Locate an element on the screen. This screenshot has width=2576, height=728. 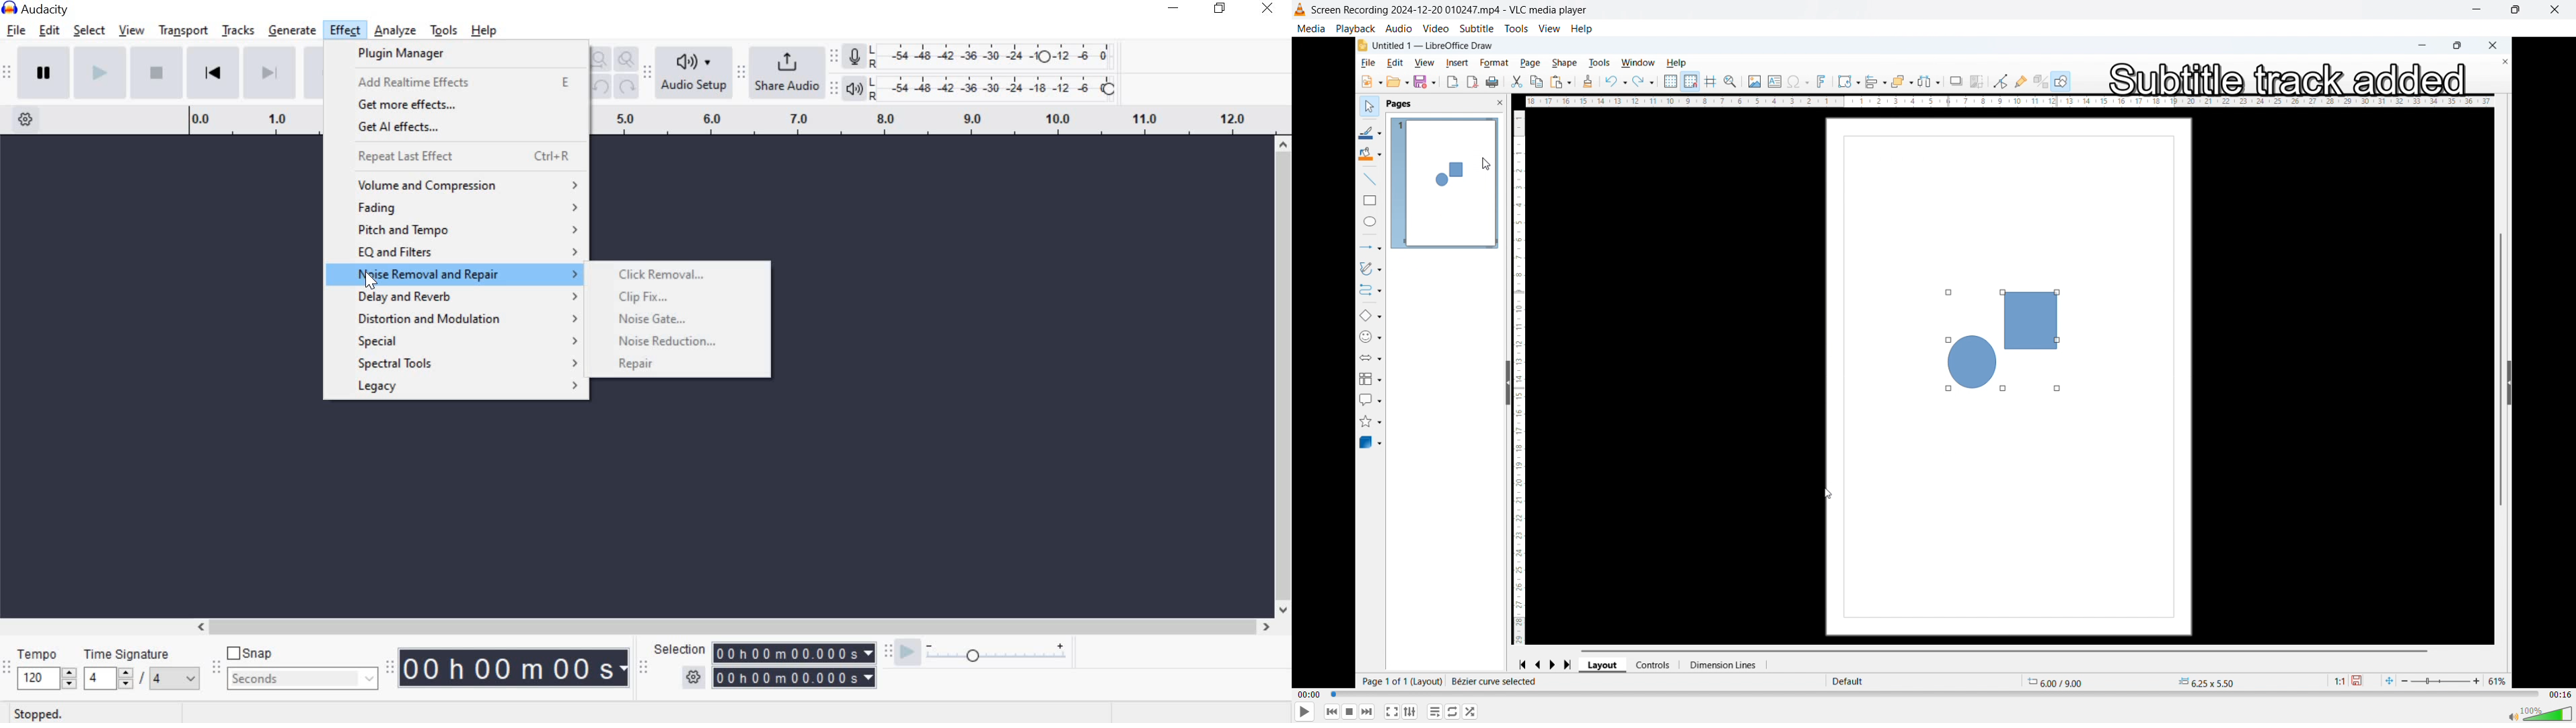
restore down is located at coordinates (1218, 7).